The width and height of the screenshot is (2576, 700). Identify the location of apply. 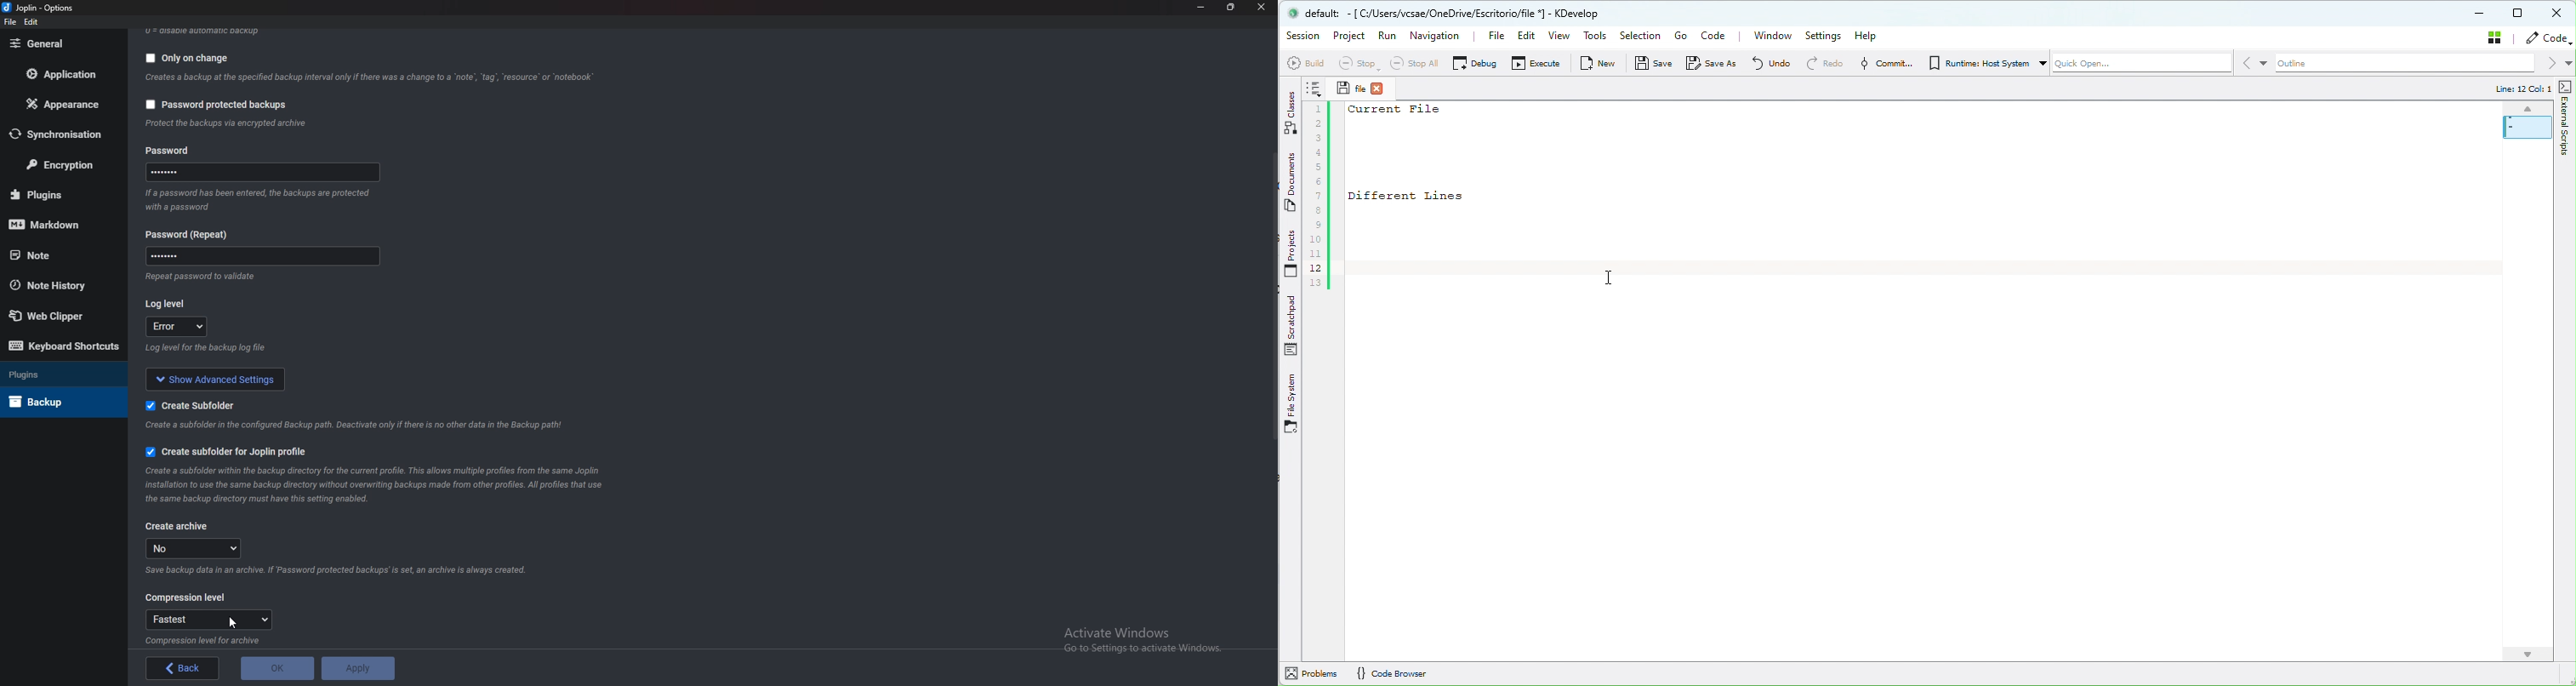
(357, 669).